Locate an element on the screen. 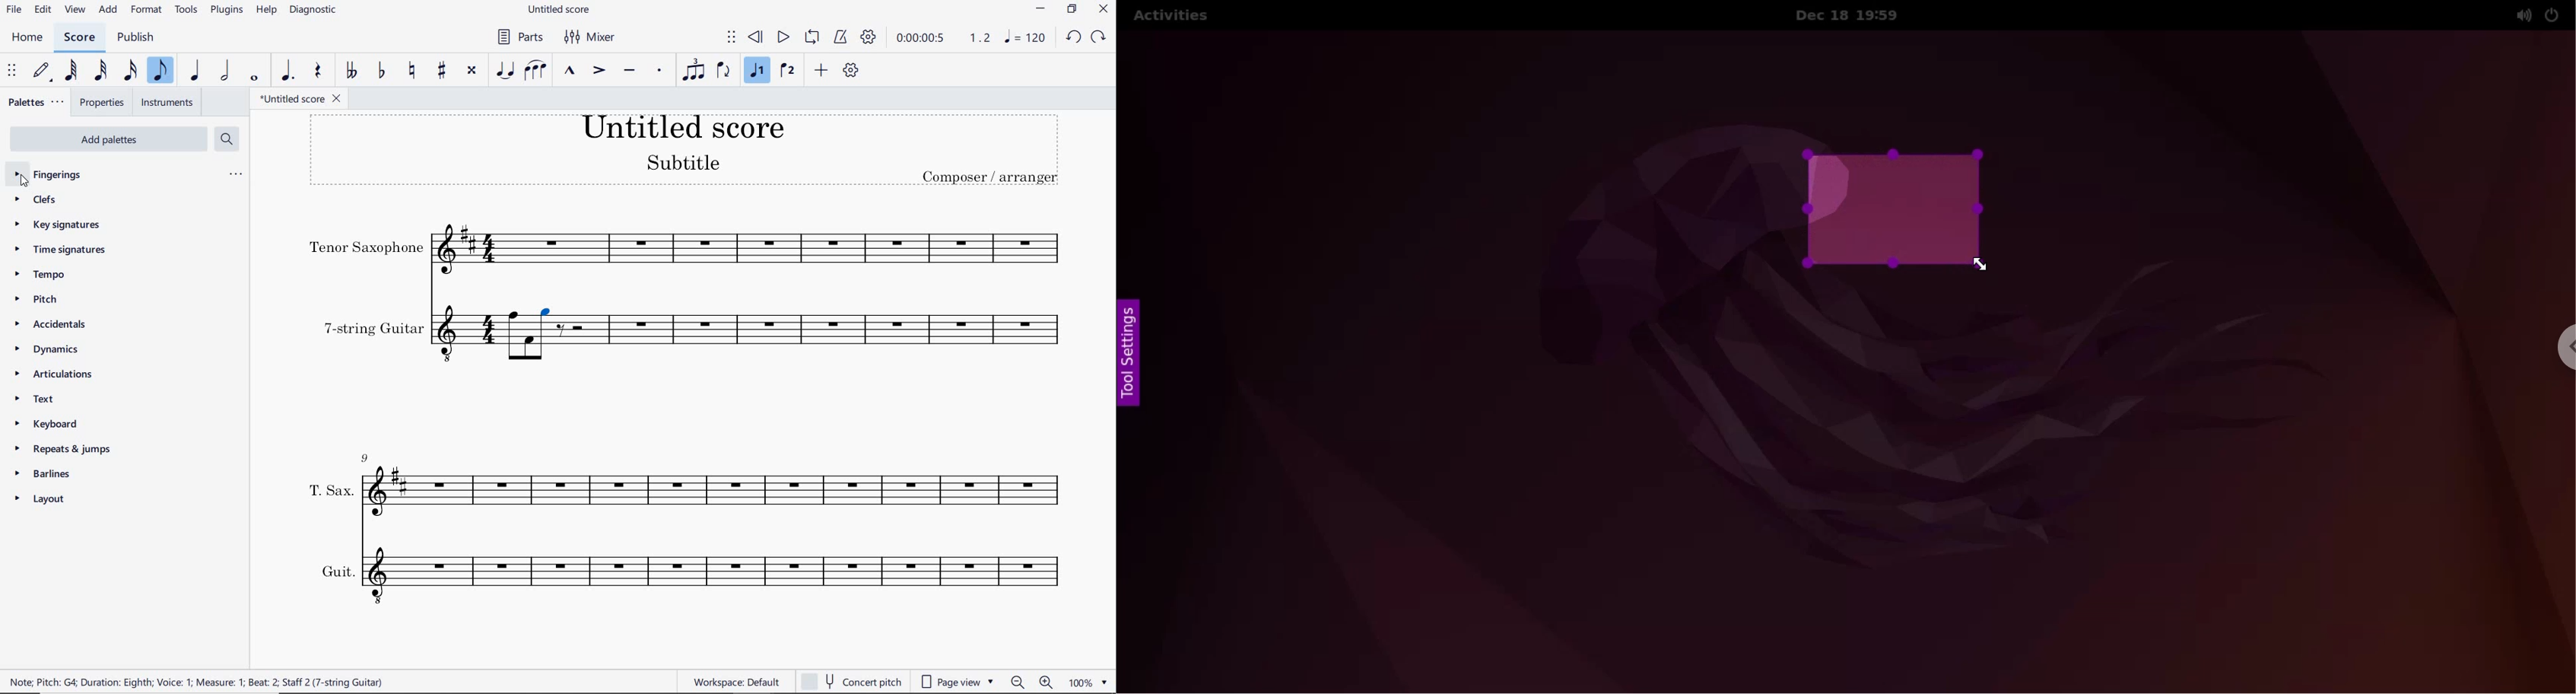 Image resolution: width=2576 pixels, height=700 pixels. WHOLE NOTE is located at coordinates (253, 79).